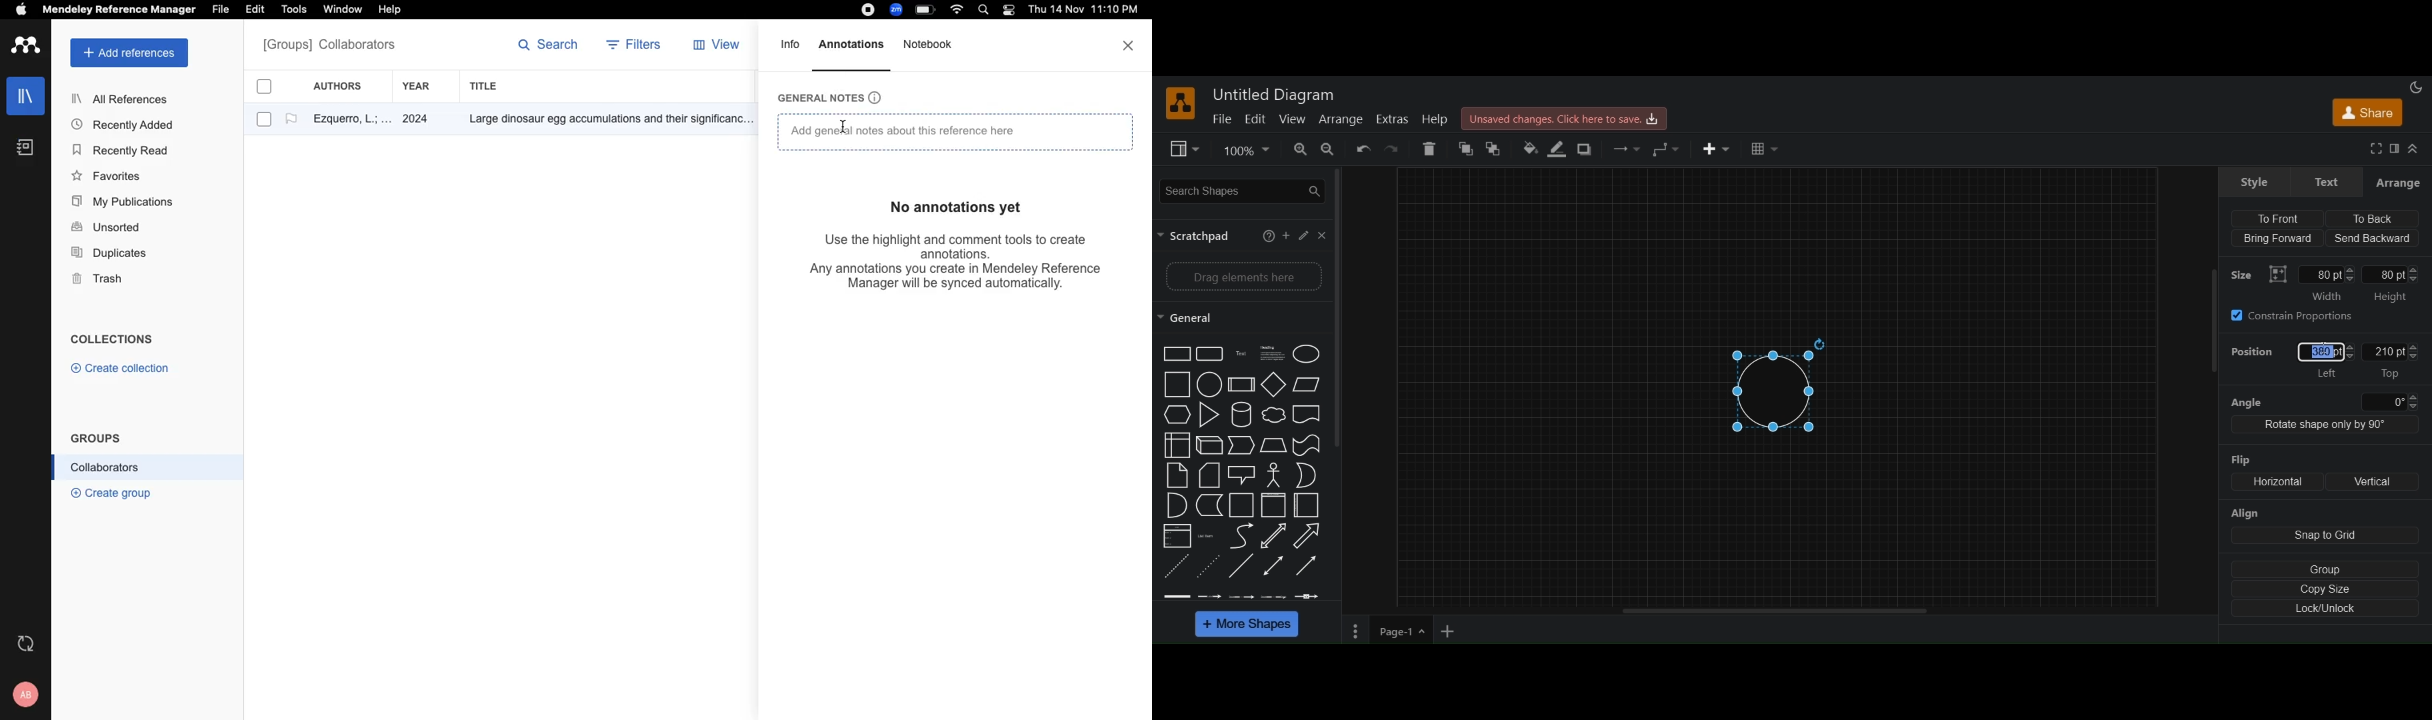 Image resolution: width=2436 pixels, height=728 pixels. What do you see at coordinates (854, 44) in the screenshot?
I see `annotations` at bounding box center [854, 44].